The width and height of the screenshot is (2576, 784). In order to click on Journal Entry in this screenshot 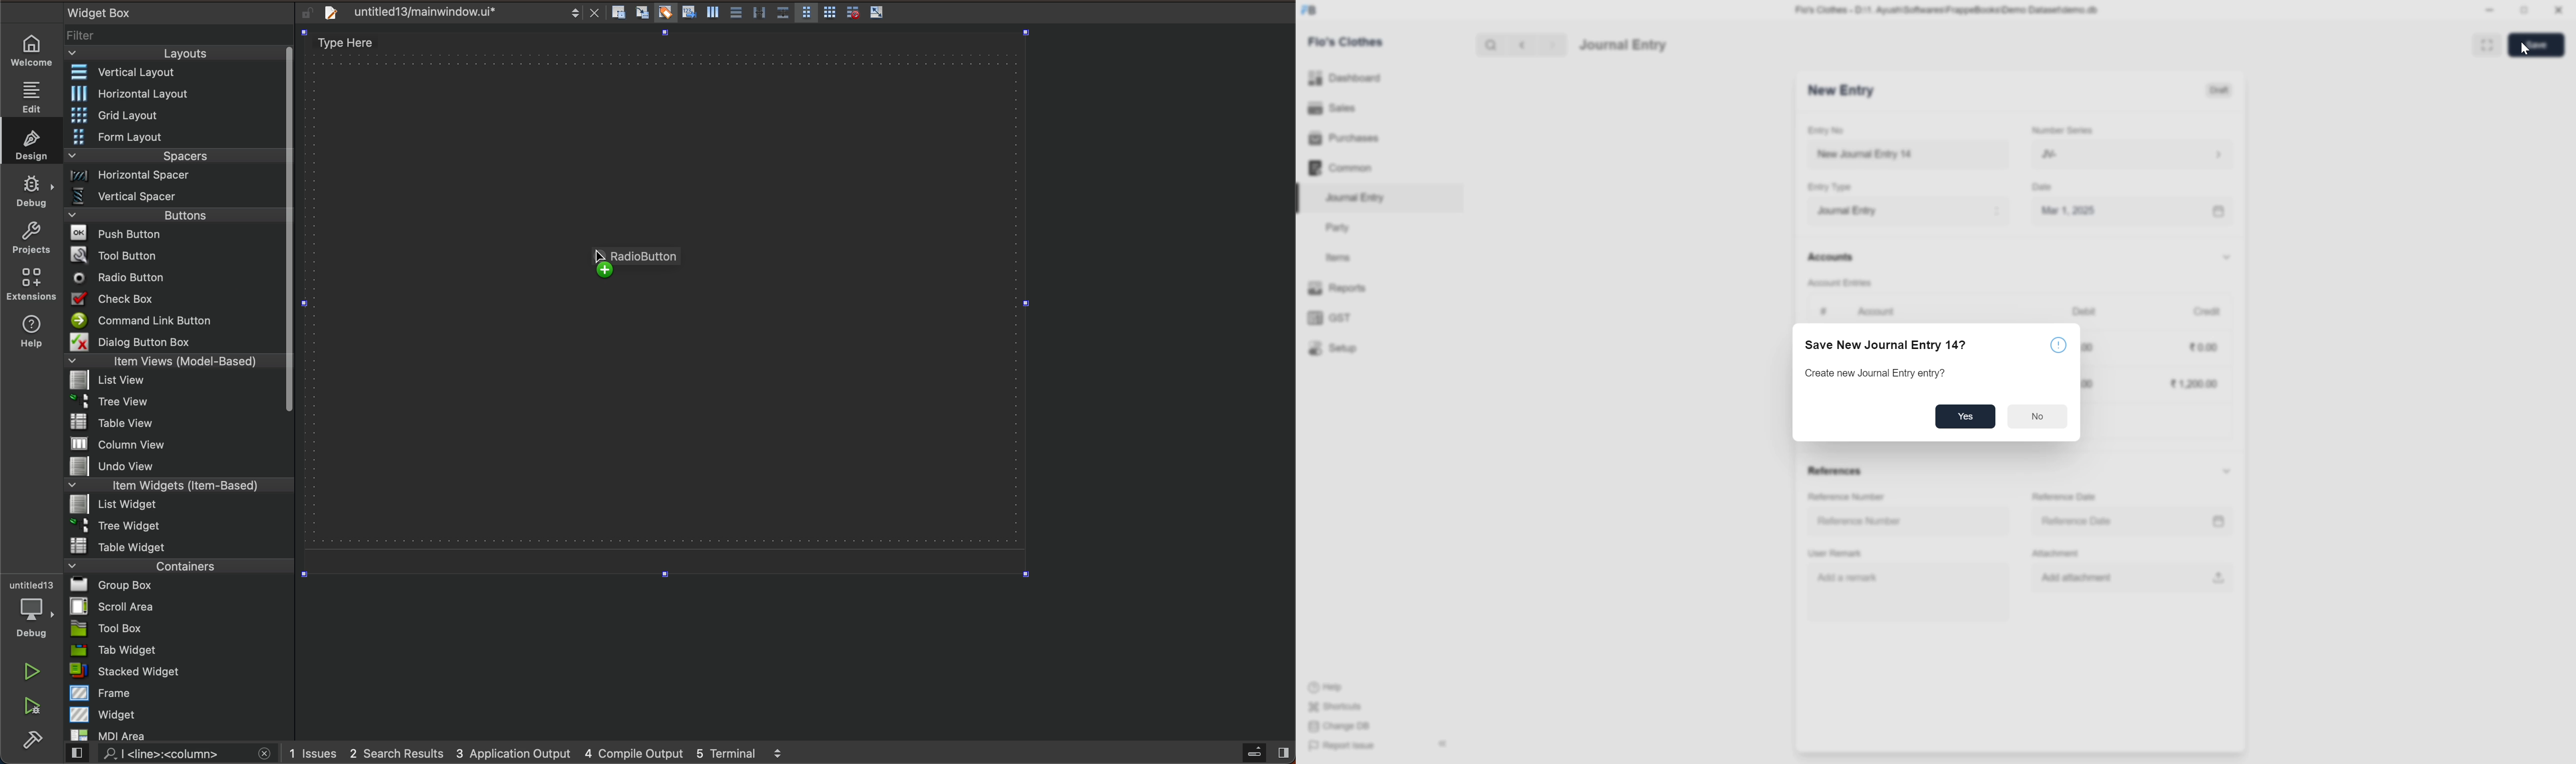, I will do `click(1623, 46)`.